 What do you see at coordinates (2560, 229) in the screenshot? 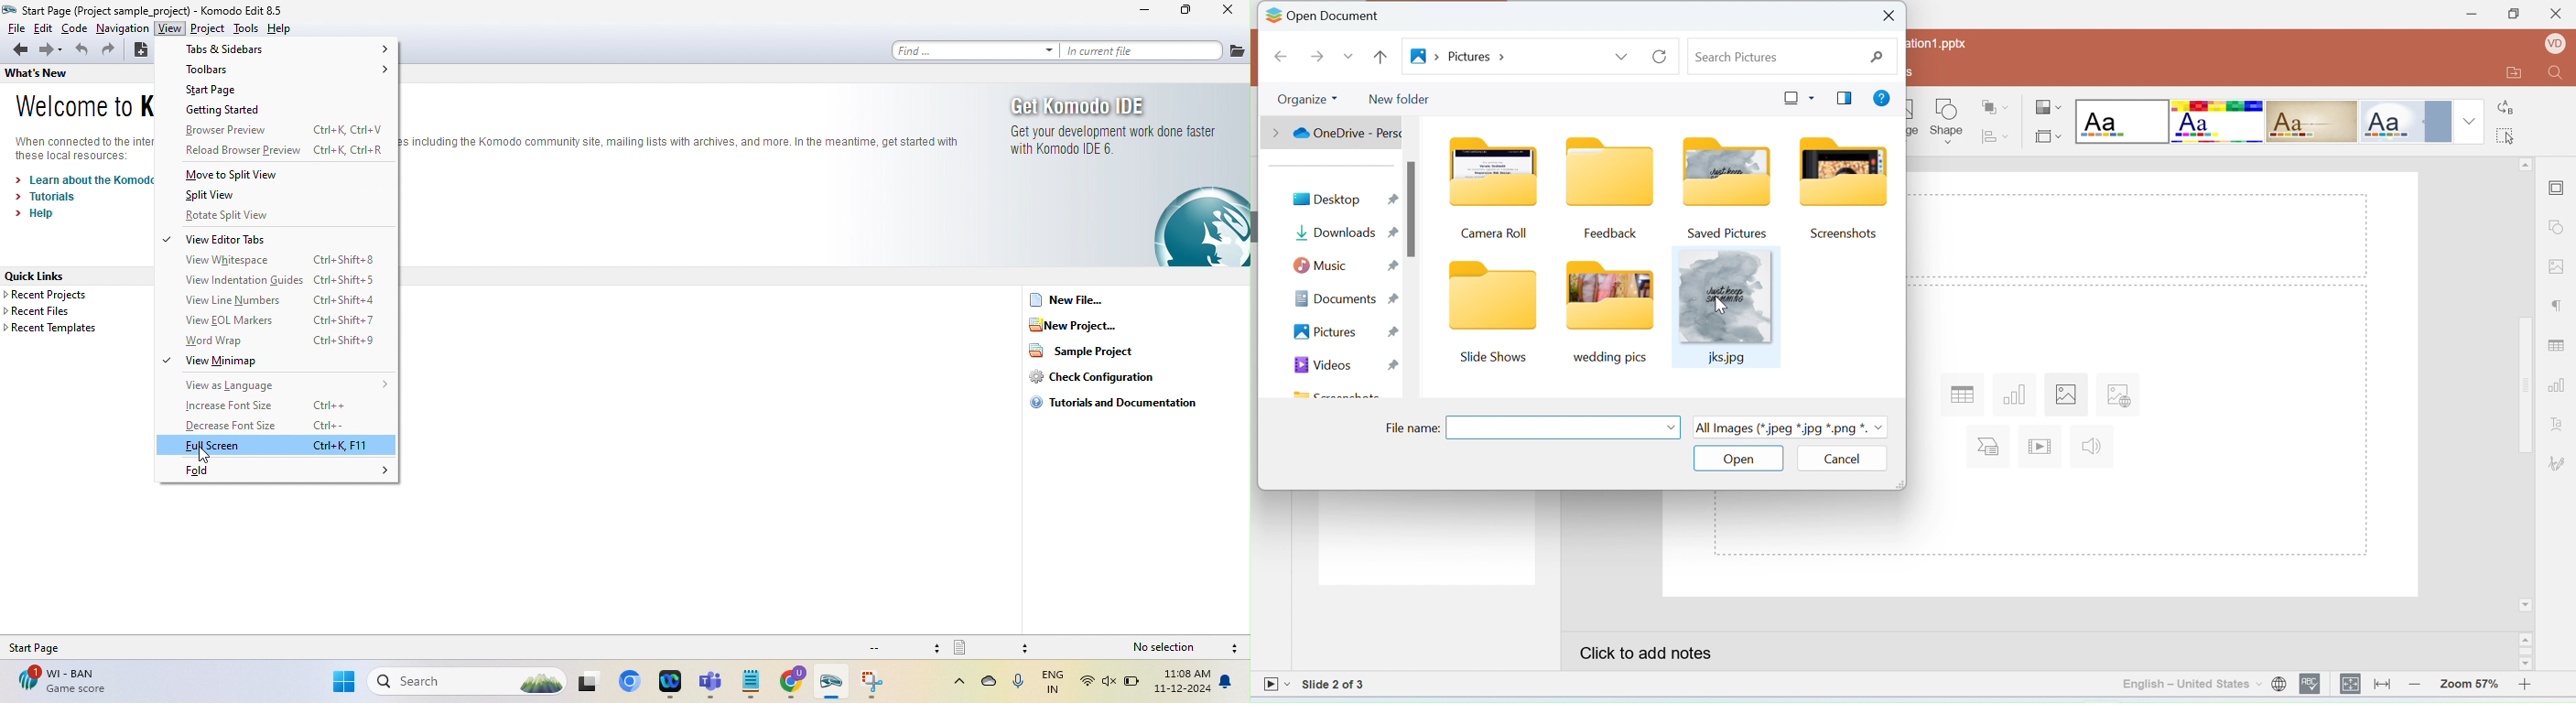
I see `Shape settings` at bounding box center [2560, 229].